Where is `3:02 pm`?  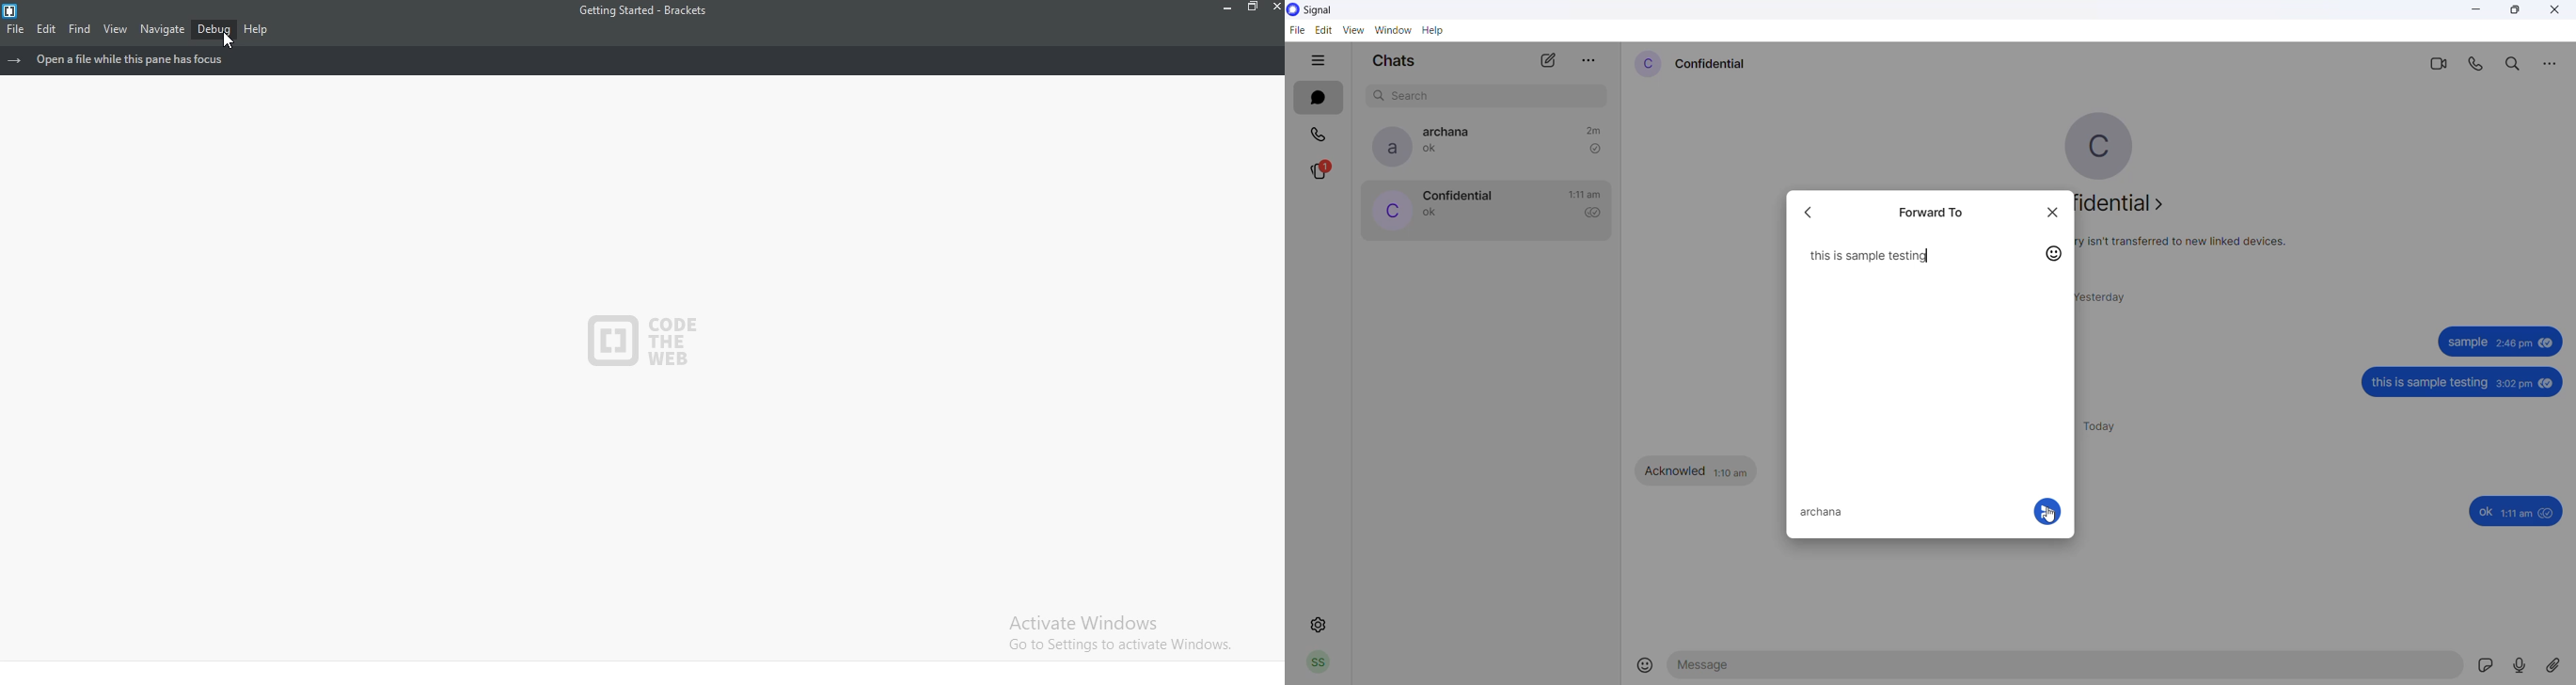 3:02 pm is located at coordinates (2514, 385).